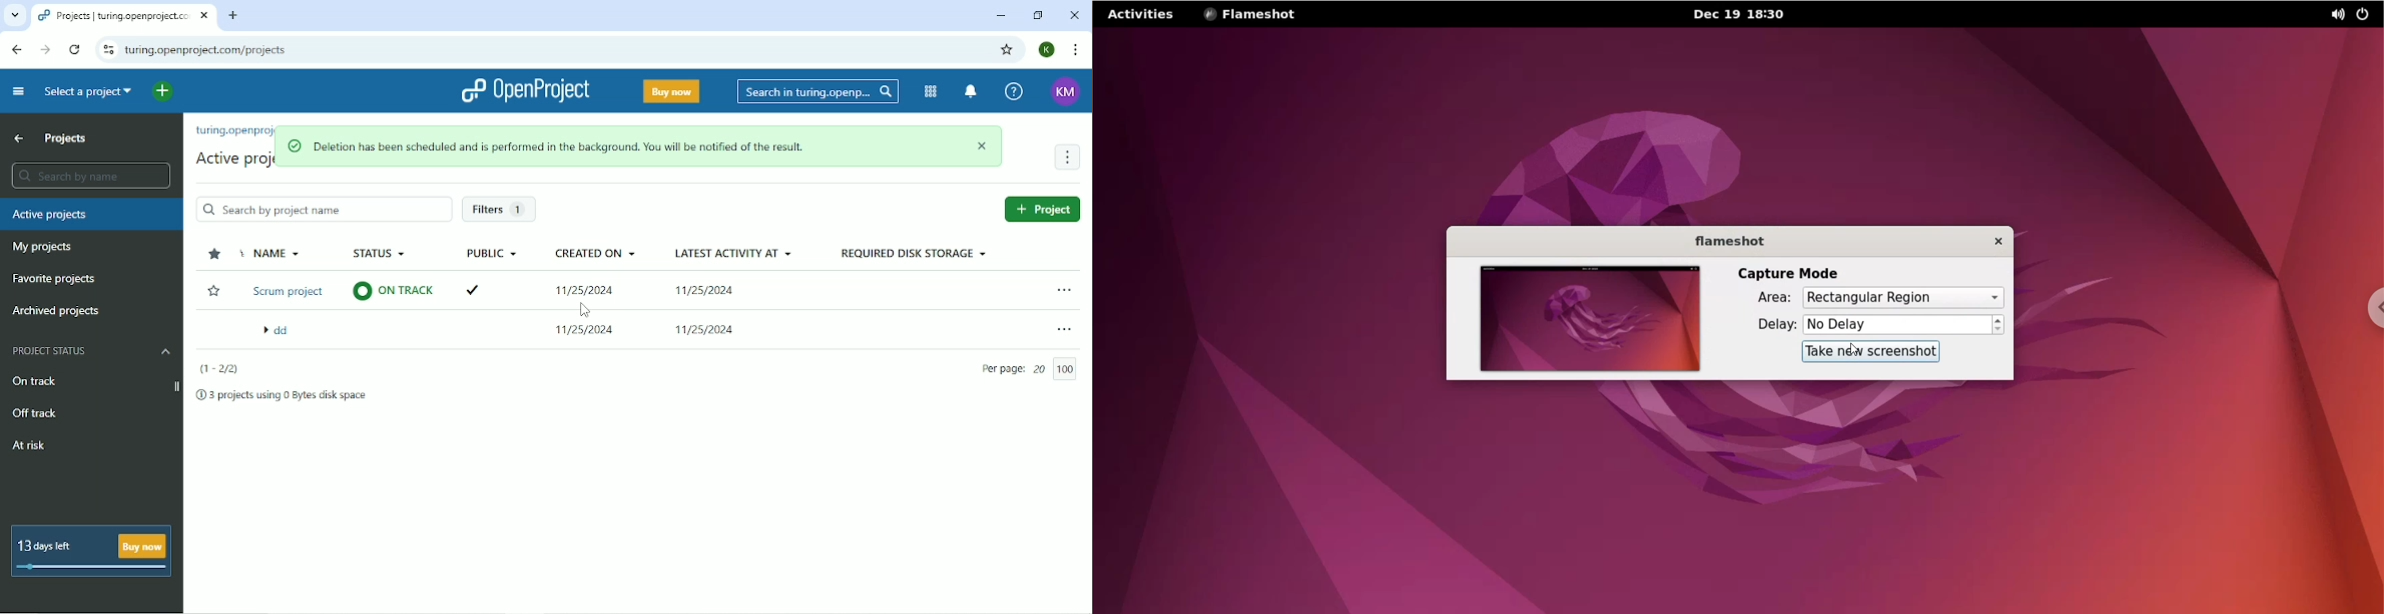 This screenshot has width=2408, height=616. What do you see at coordinates (525, 90) in the screenshot?
I see `OpenProject` at bounding box center [525, 90].